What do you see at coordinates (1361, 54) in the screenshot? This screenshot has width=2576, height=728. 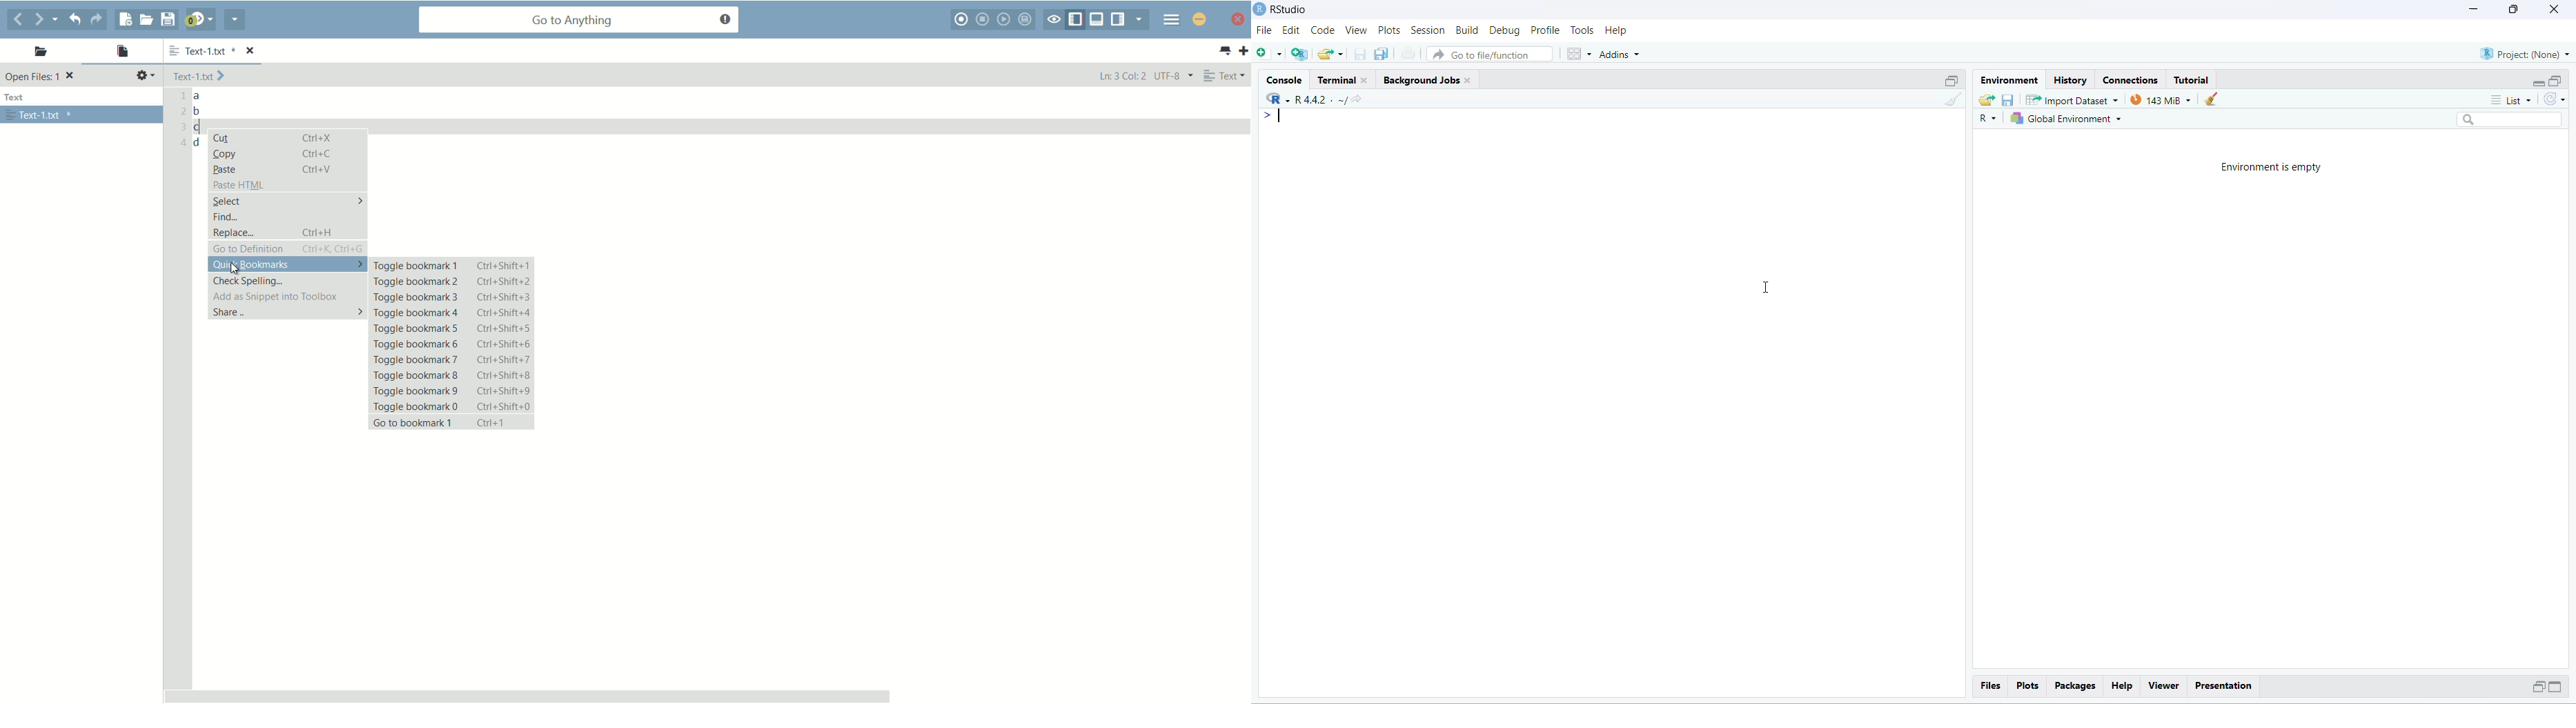 I see `save` at bounding box center [1361, 54].